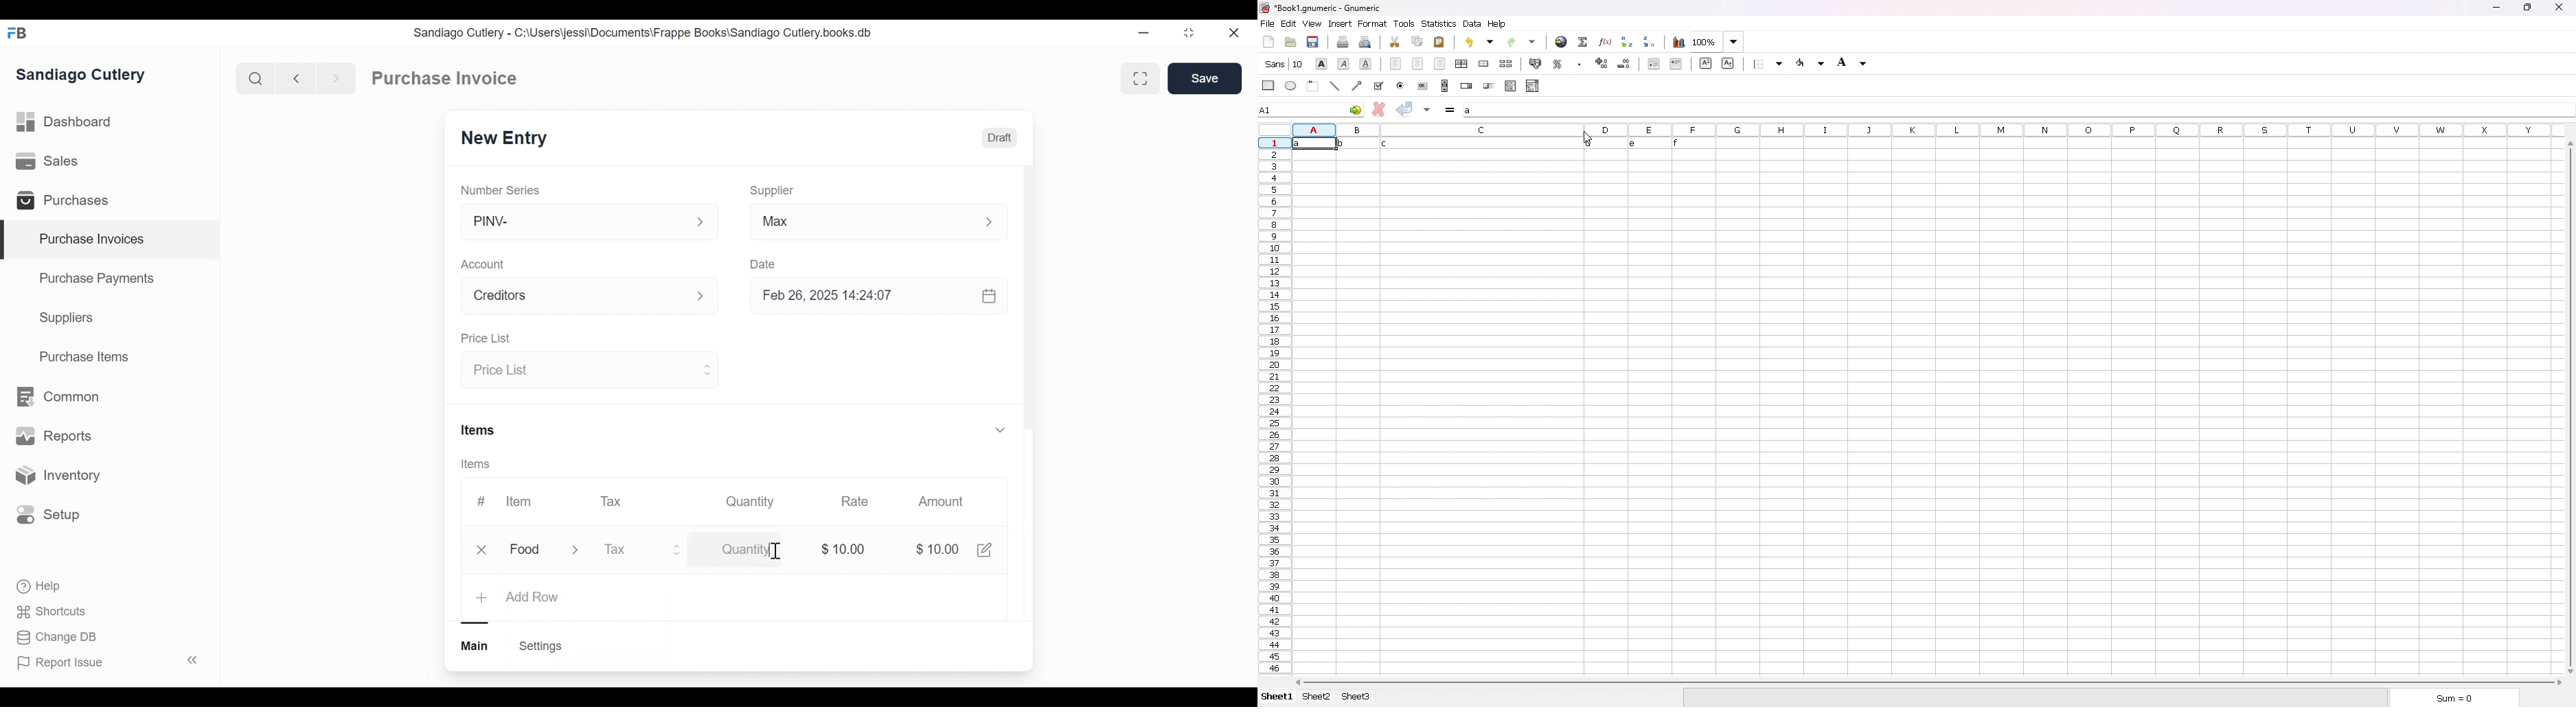 This screenshot has height=728, width=2576. Describe the element at coordinates (1268, 41) in the screenshot. I see `new` at that location.